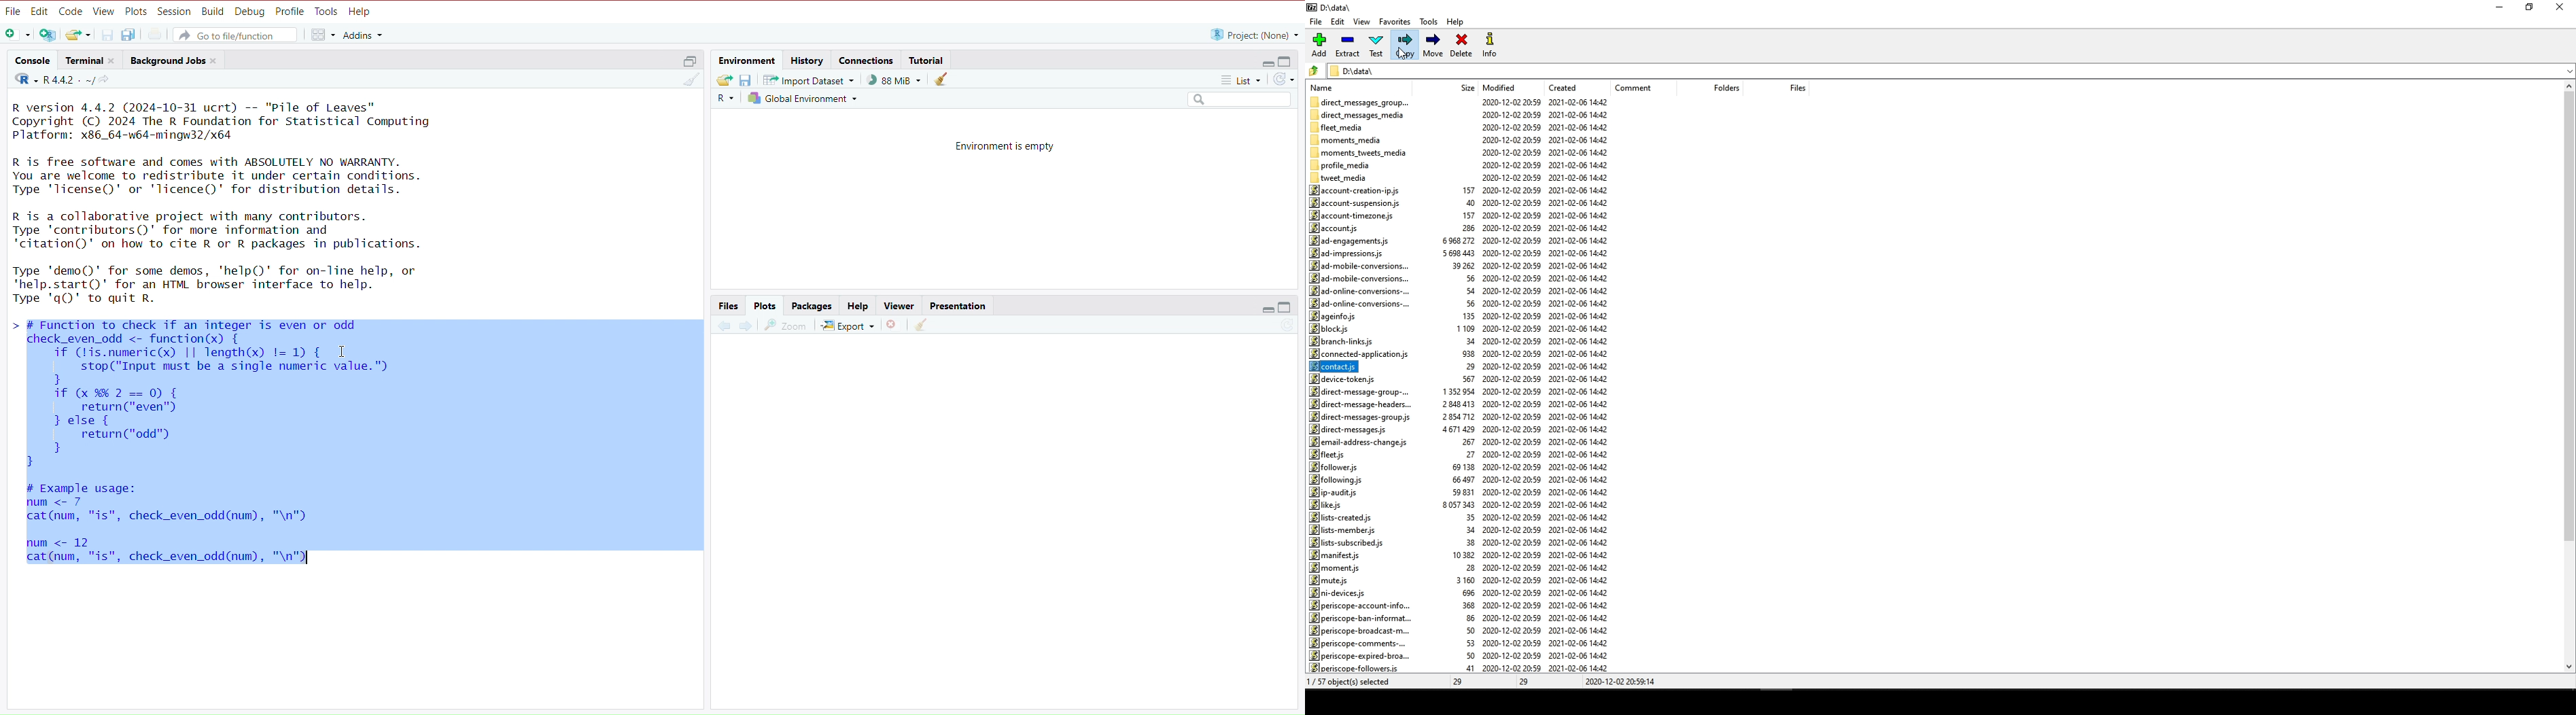 The image size is (2576, 728). Describe the element at coordinates (136, 11) in the screenshot. I see `plots` at that location.